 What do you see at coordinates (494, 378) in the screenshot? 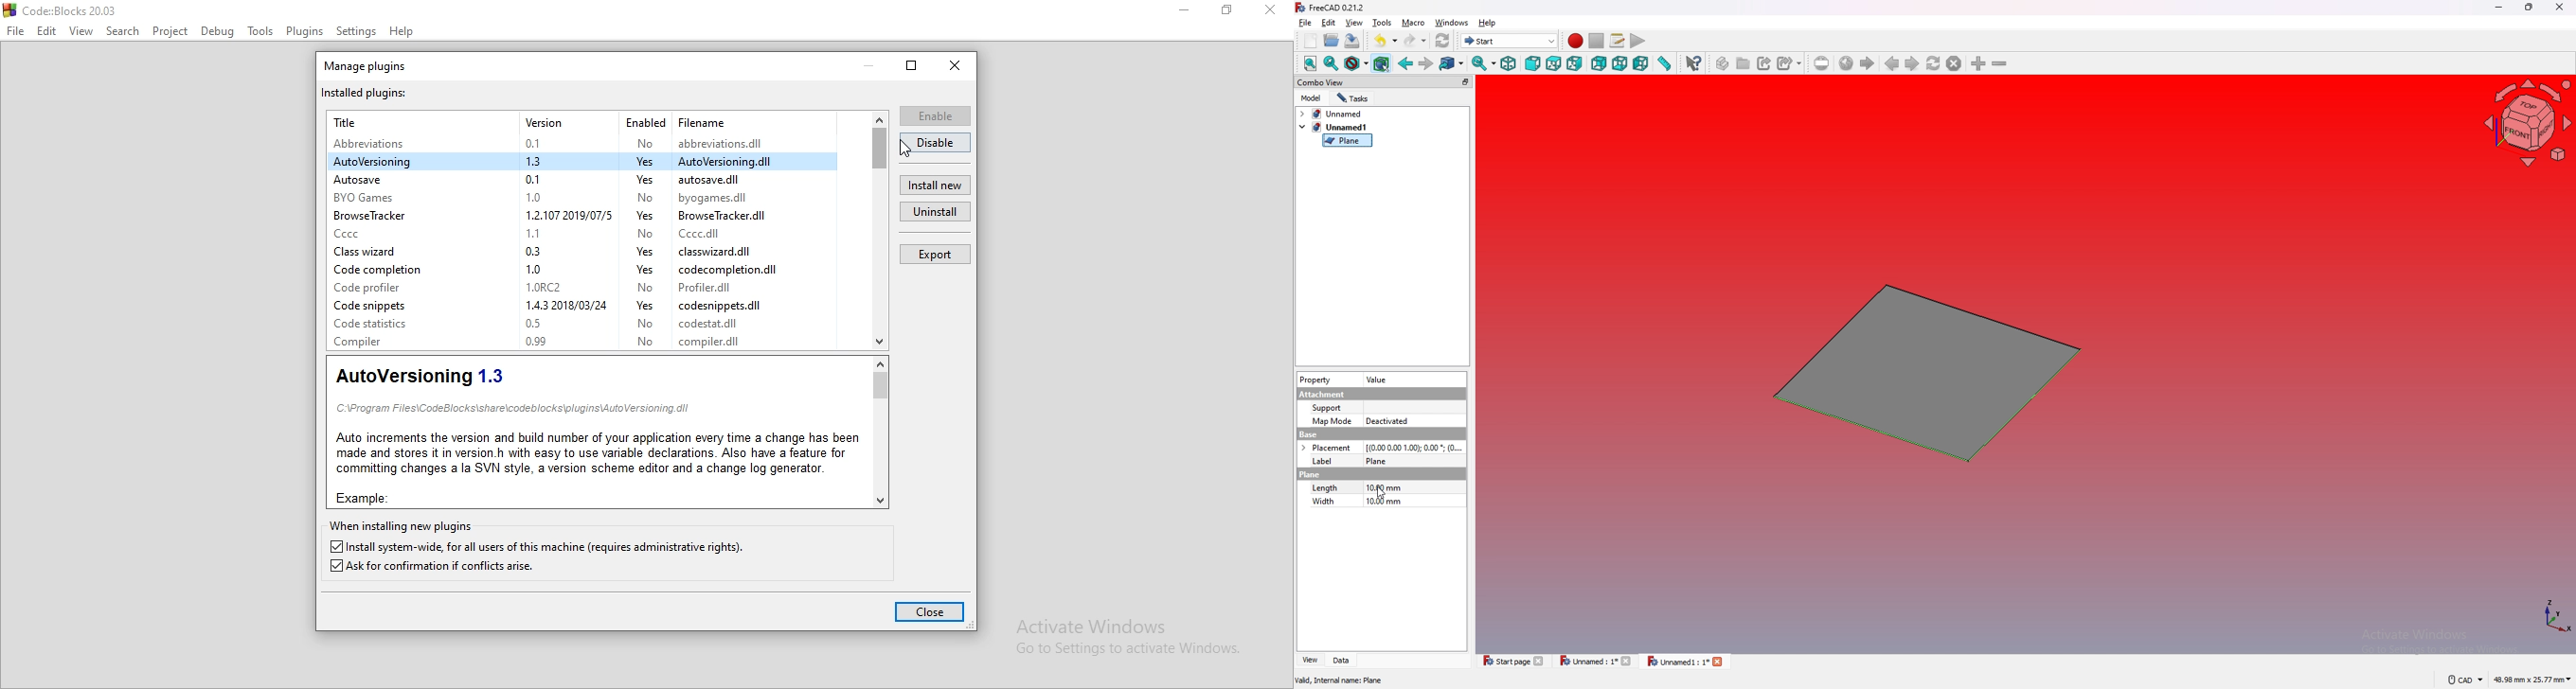
I see `1.3` at bounding box center [494, 378].